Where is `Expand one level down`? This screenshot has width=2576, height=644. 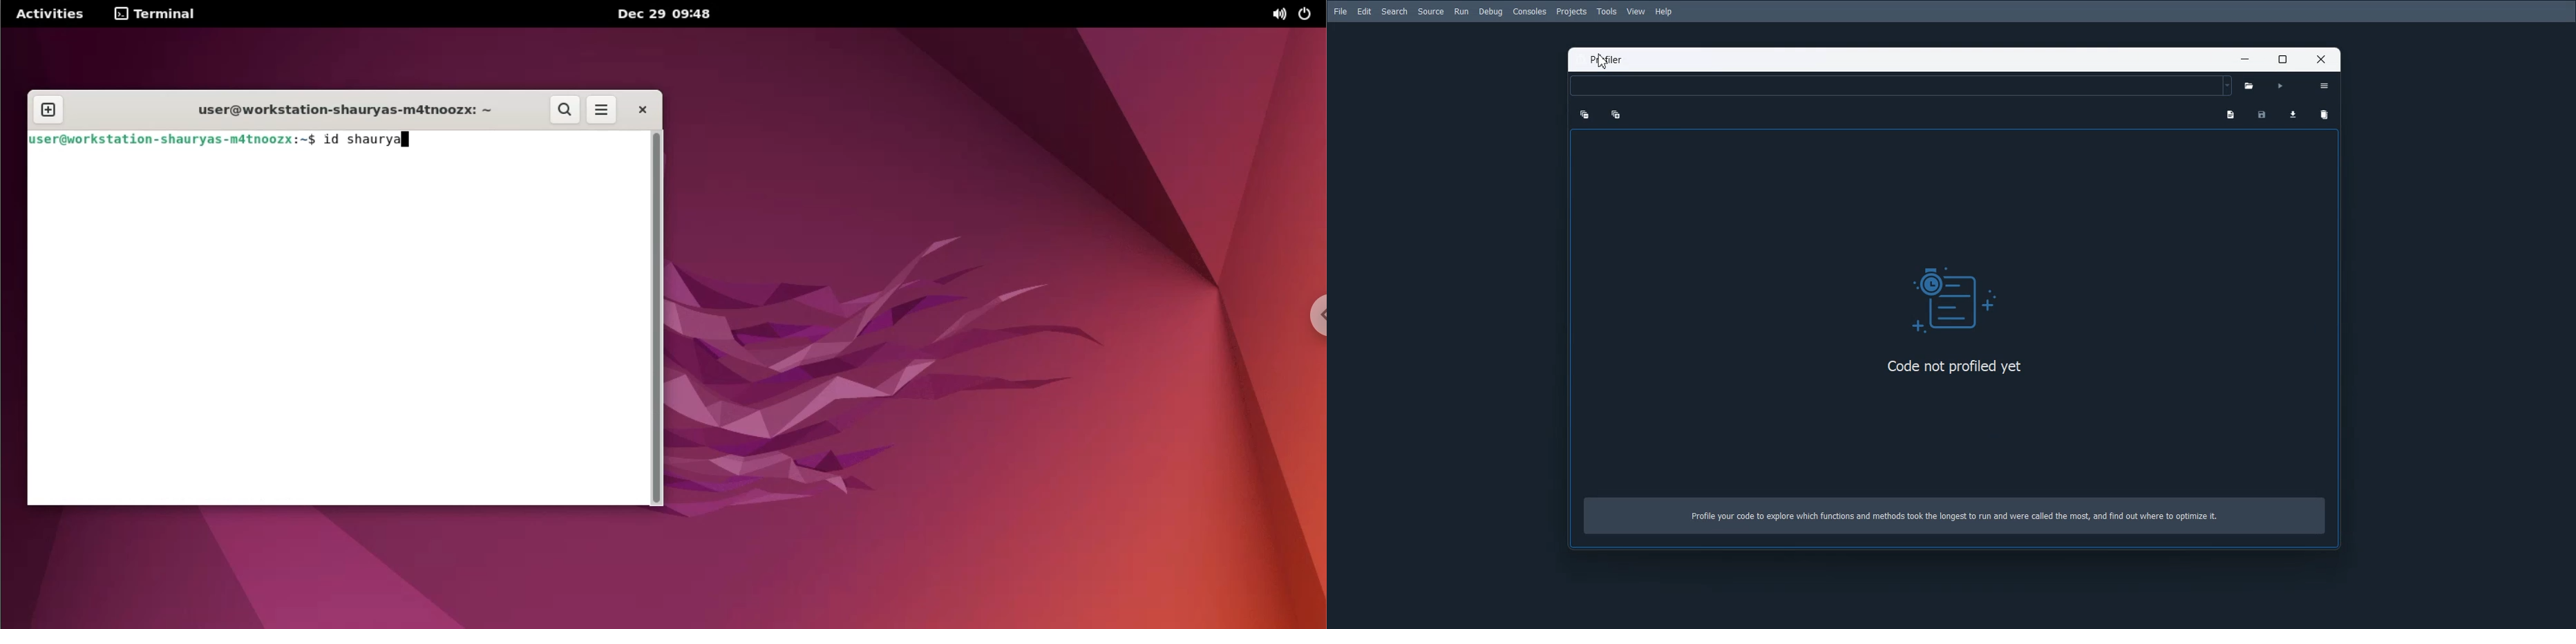 Expand one level down is located at coordinates (1614, 114).